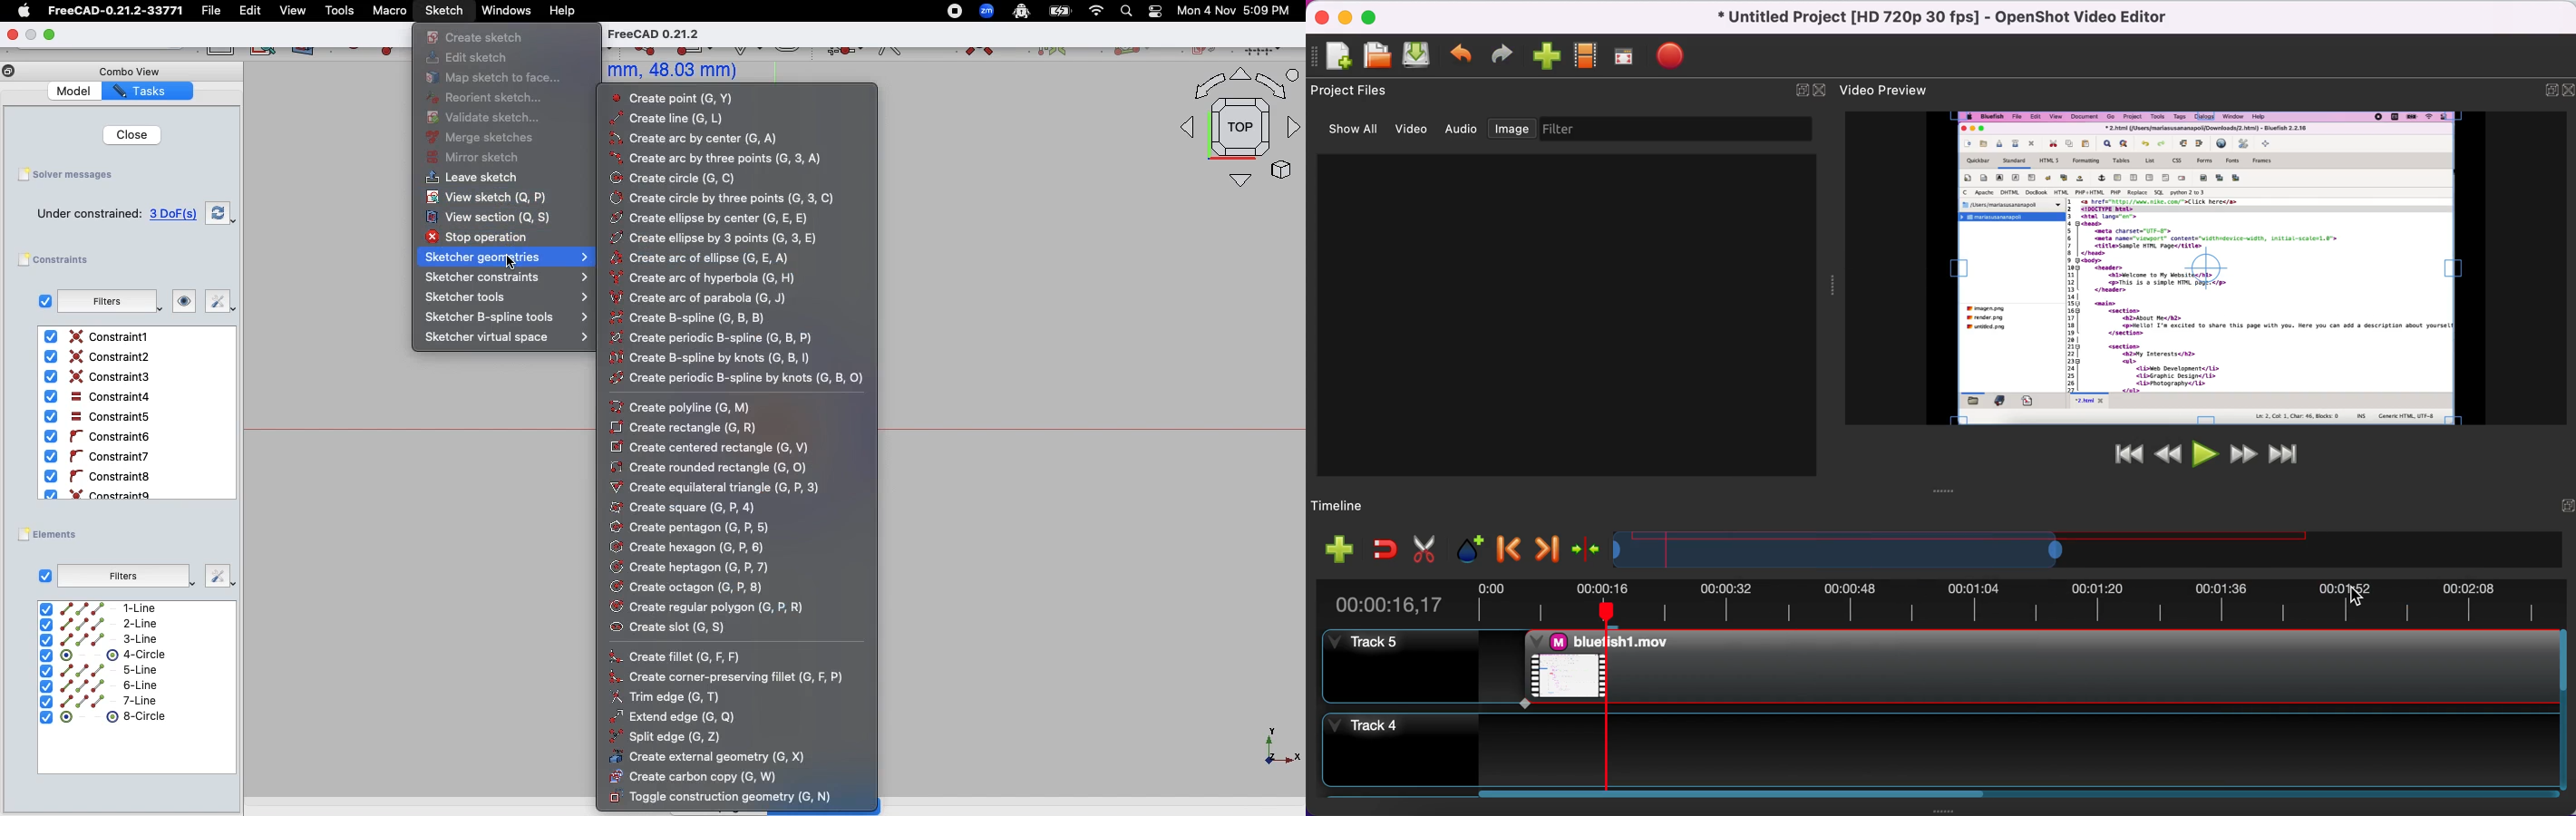 The image size is (2576, 840). Describe the element at coordinates (127, 134) in the screenshot. I see `Close` at that location.